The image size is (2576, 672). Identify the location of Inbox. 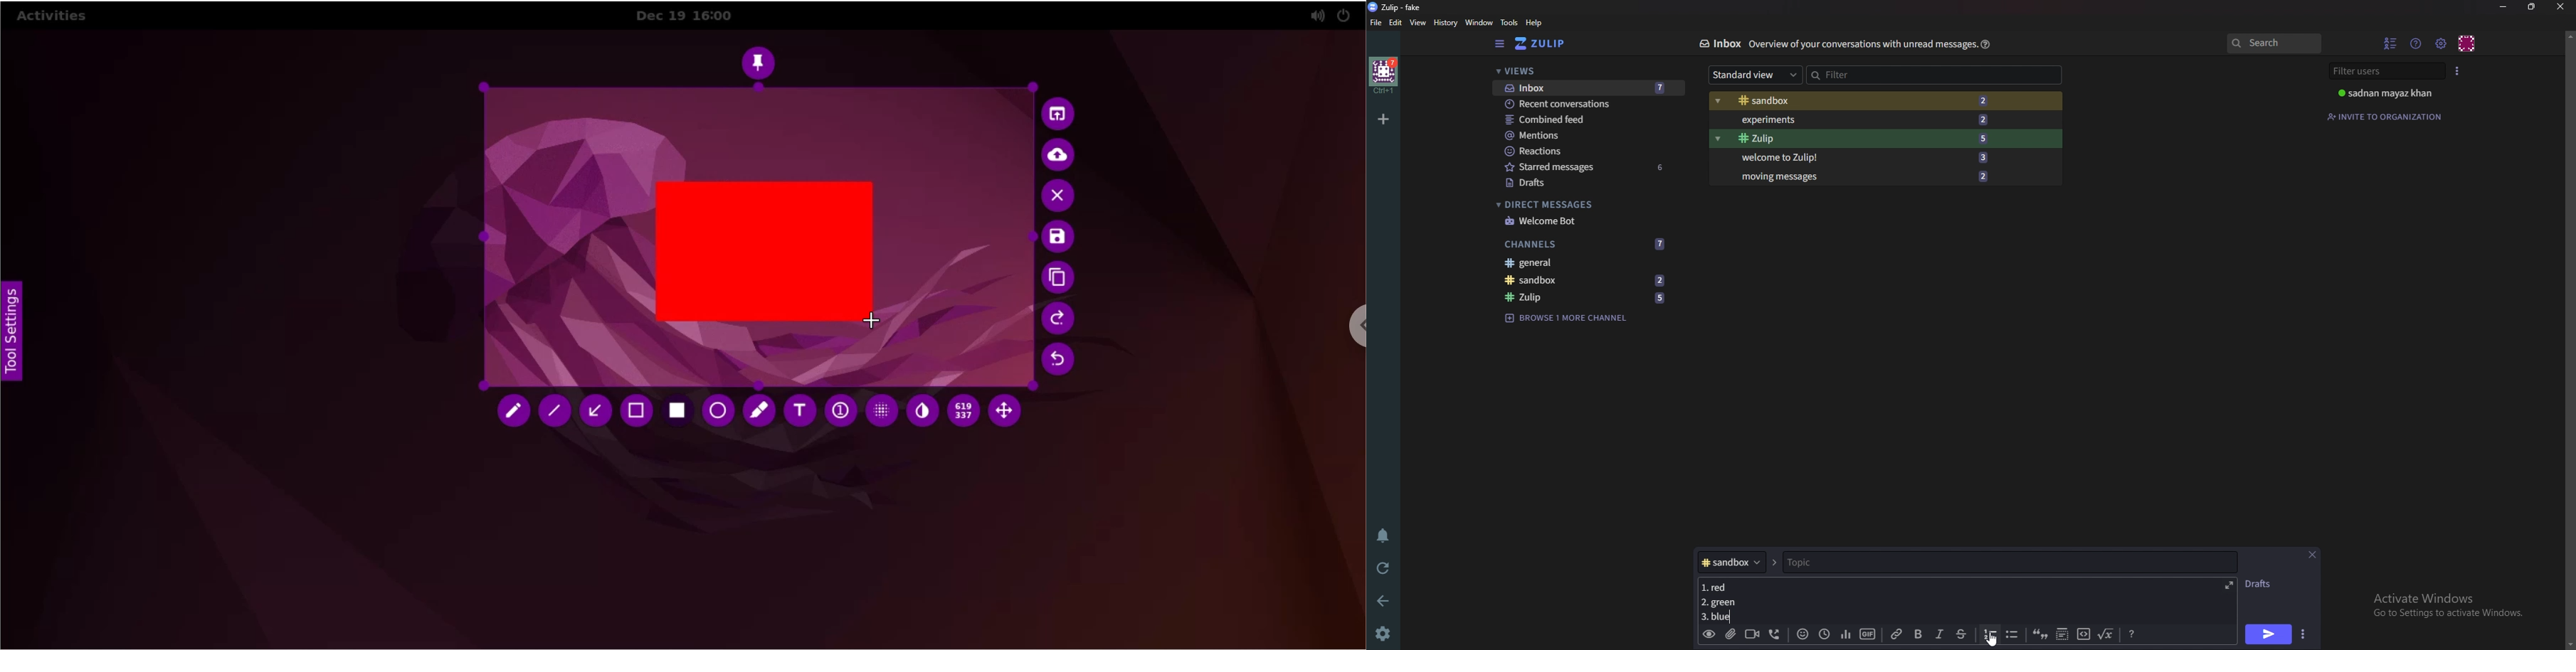
(1719, 43).